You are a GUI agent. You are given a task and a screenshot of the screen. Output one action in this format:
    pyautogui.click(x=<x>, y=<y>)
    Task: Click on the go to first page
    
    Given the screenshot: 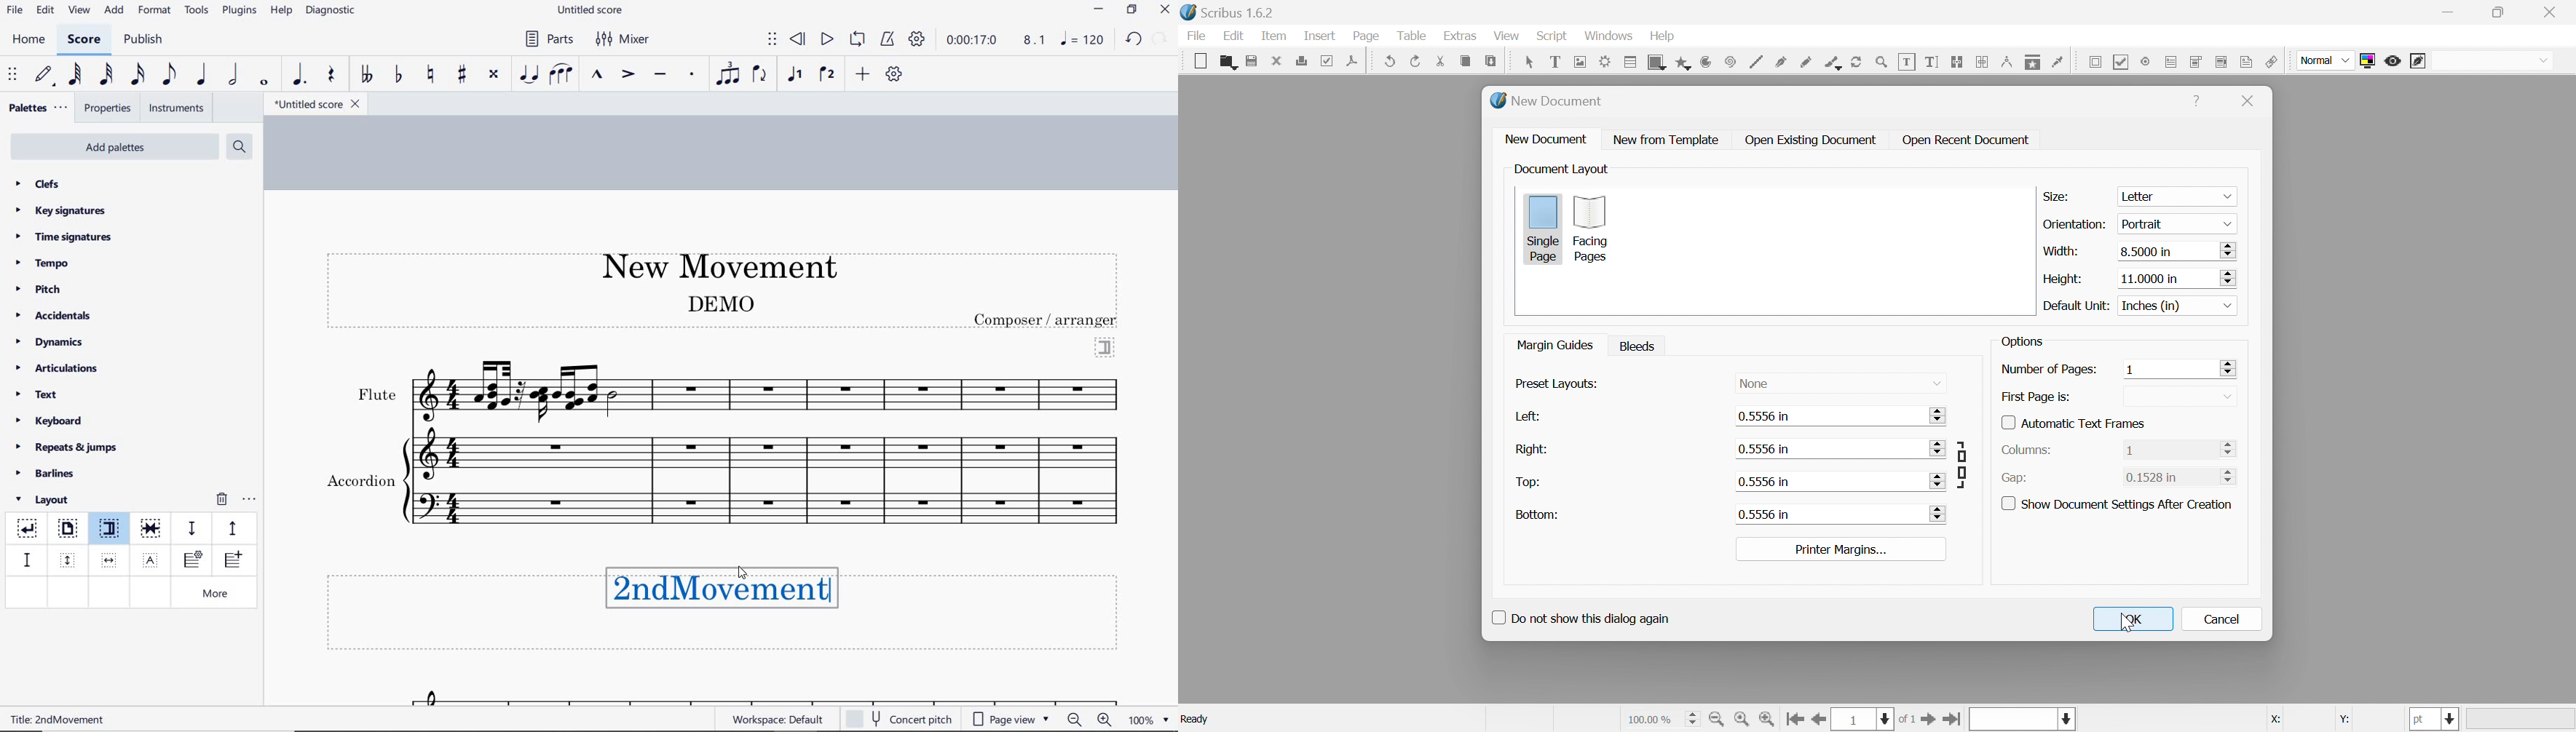 What is the action you would take?
    pyautogui.click(x=1794, y=717)
    